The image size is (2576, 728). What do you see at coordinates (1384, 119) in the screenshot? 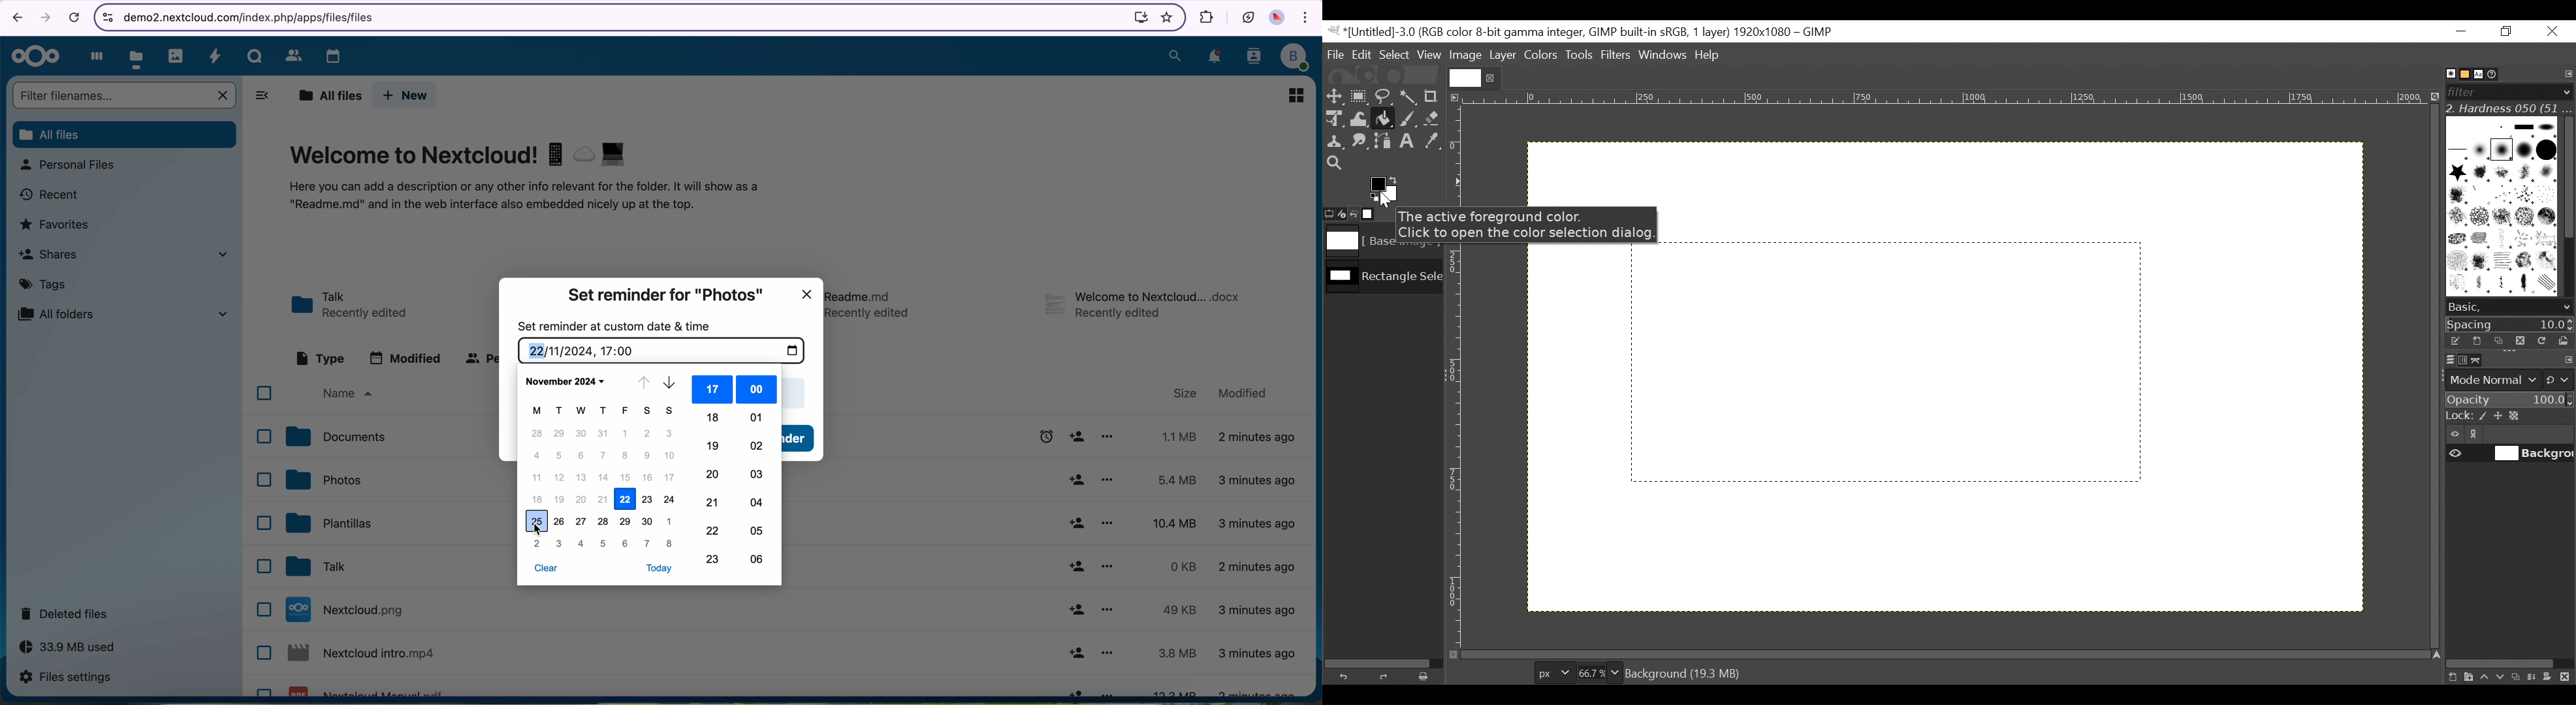
I see `Bucket Fill tool` at bounding box center [1384, 119].